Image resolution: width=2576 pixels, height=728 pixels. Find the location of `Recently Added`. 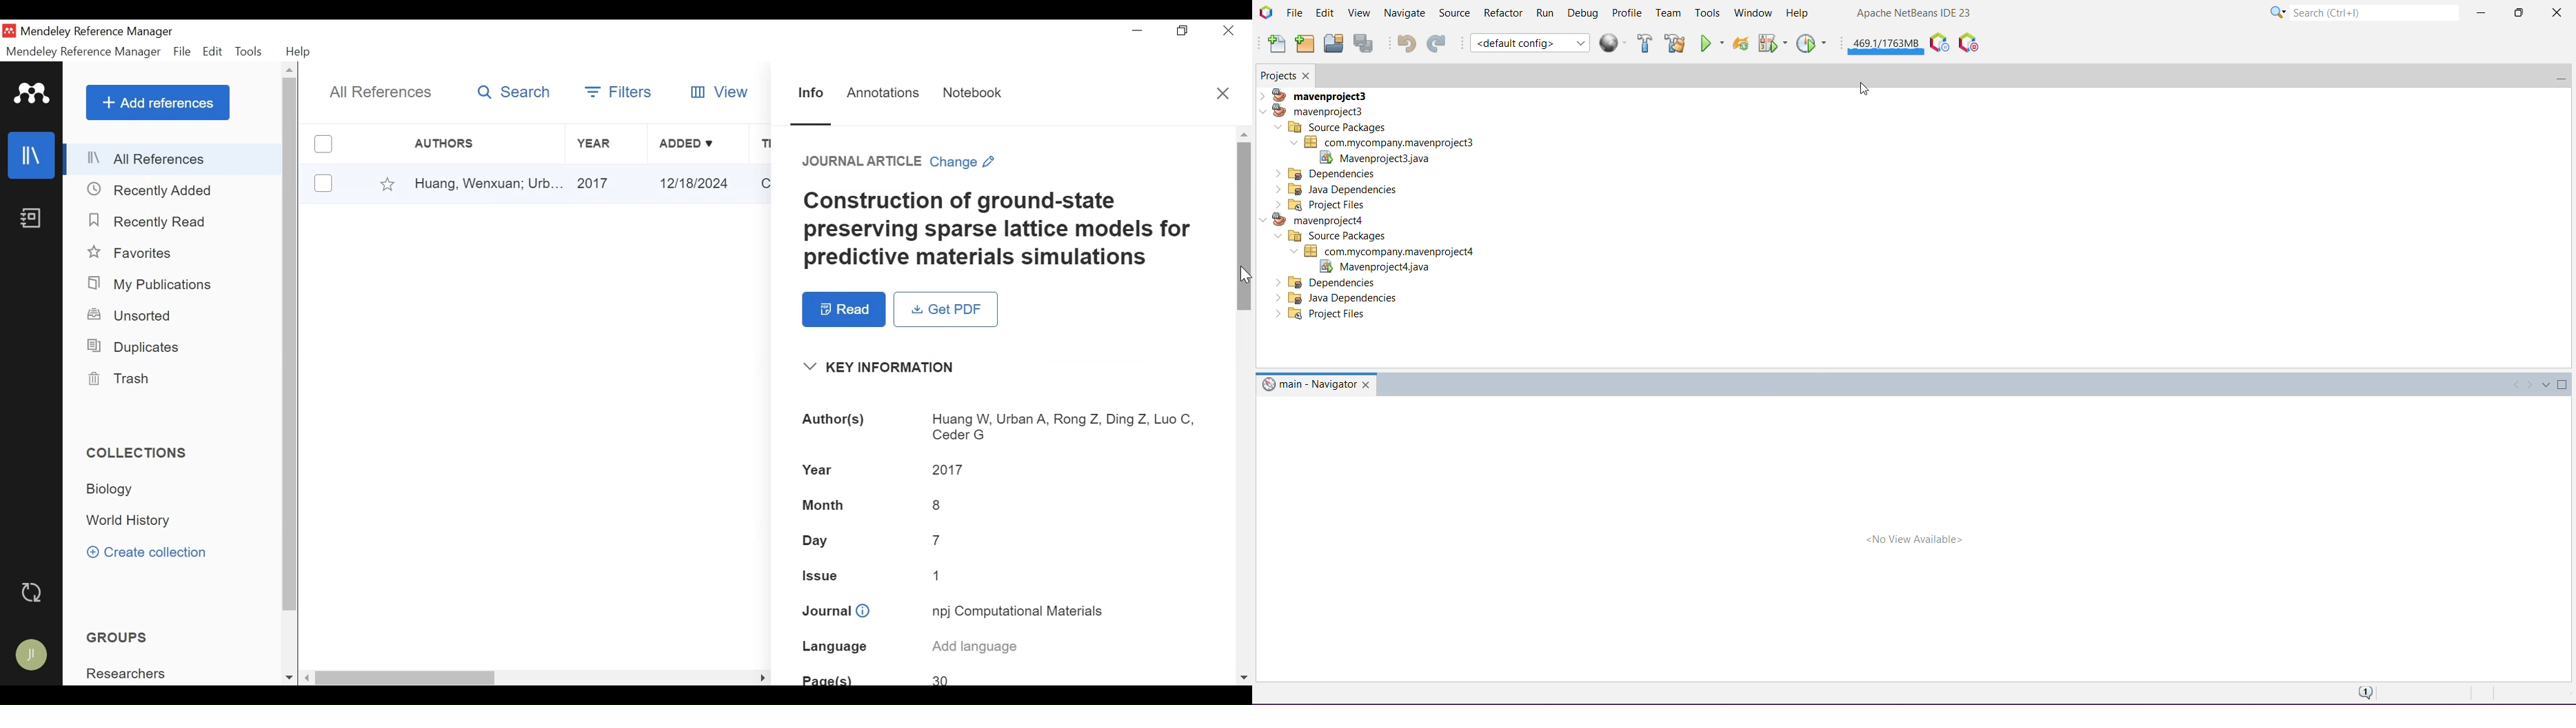

Recently Added is located at coordinates (153, 191).